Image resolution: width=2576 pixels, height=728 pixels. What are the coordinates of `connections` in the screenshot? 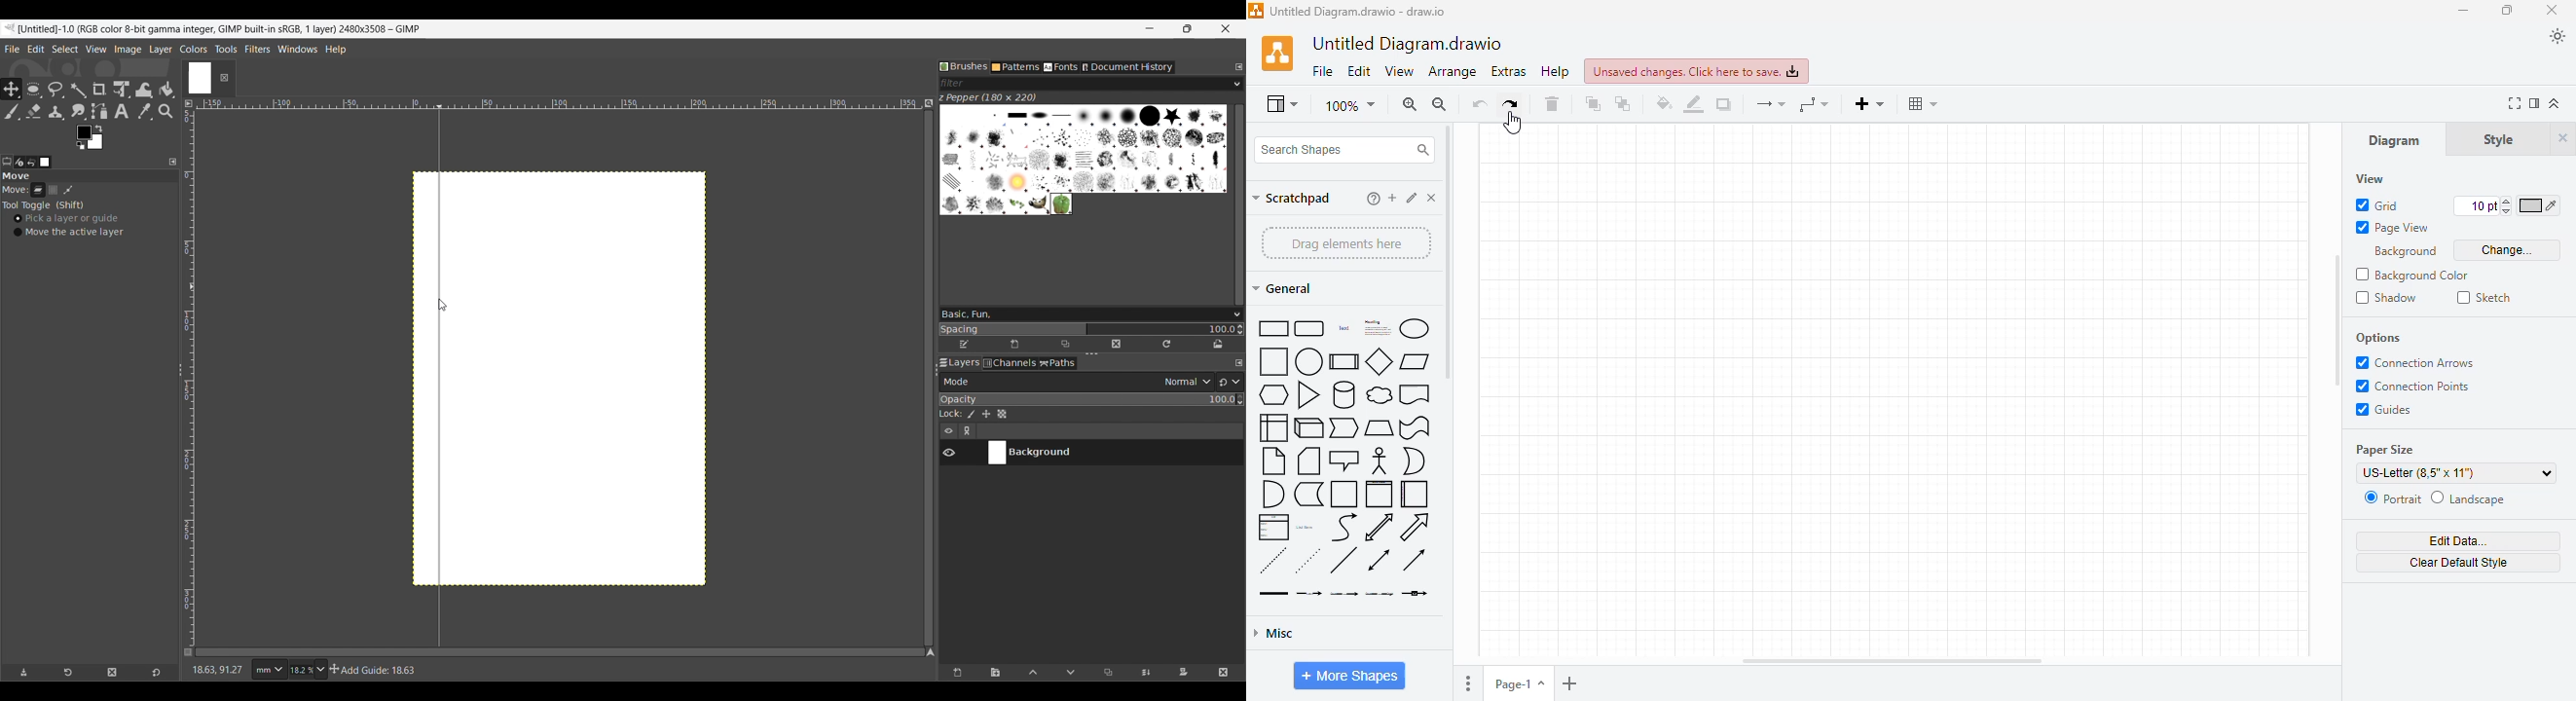 It's located at (1771, 104).